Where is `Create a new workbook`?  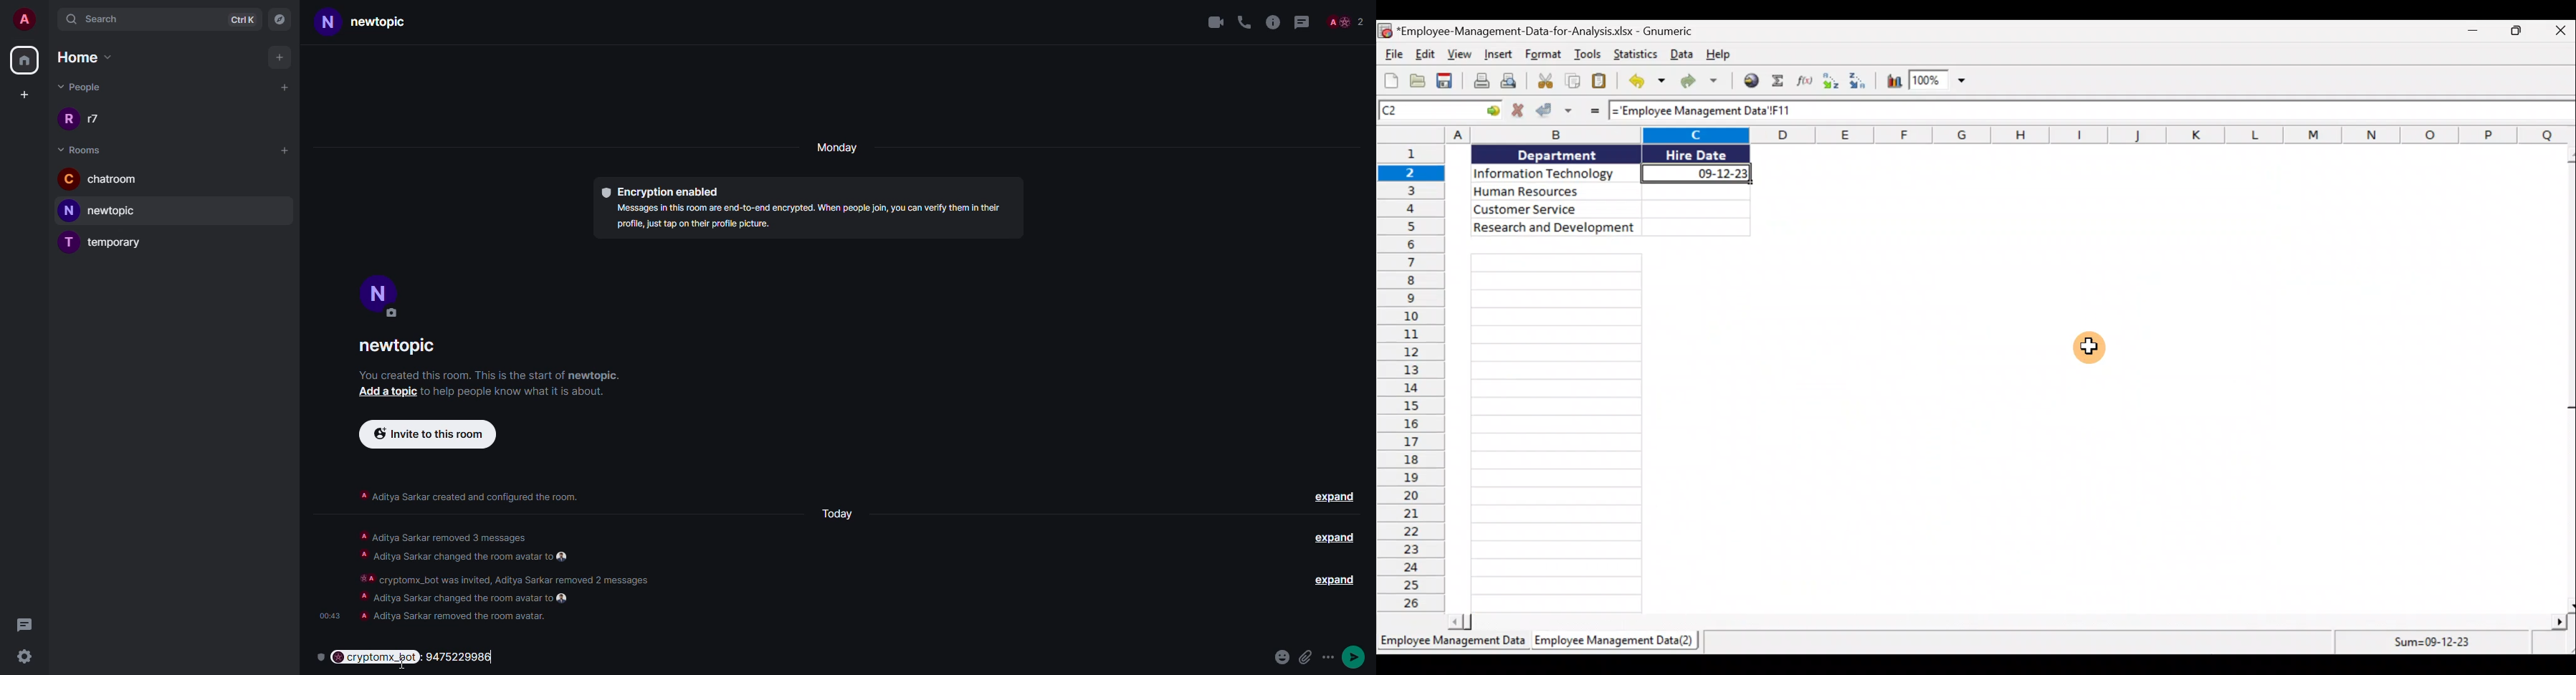
Create a new workbook is located at coordinates (1390, 81).